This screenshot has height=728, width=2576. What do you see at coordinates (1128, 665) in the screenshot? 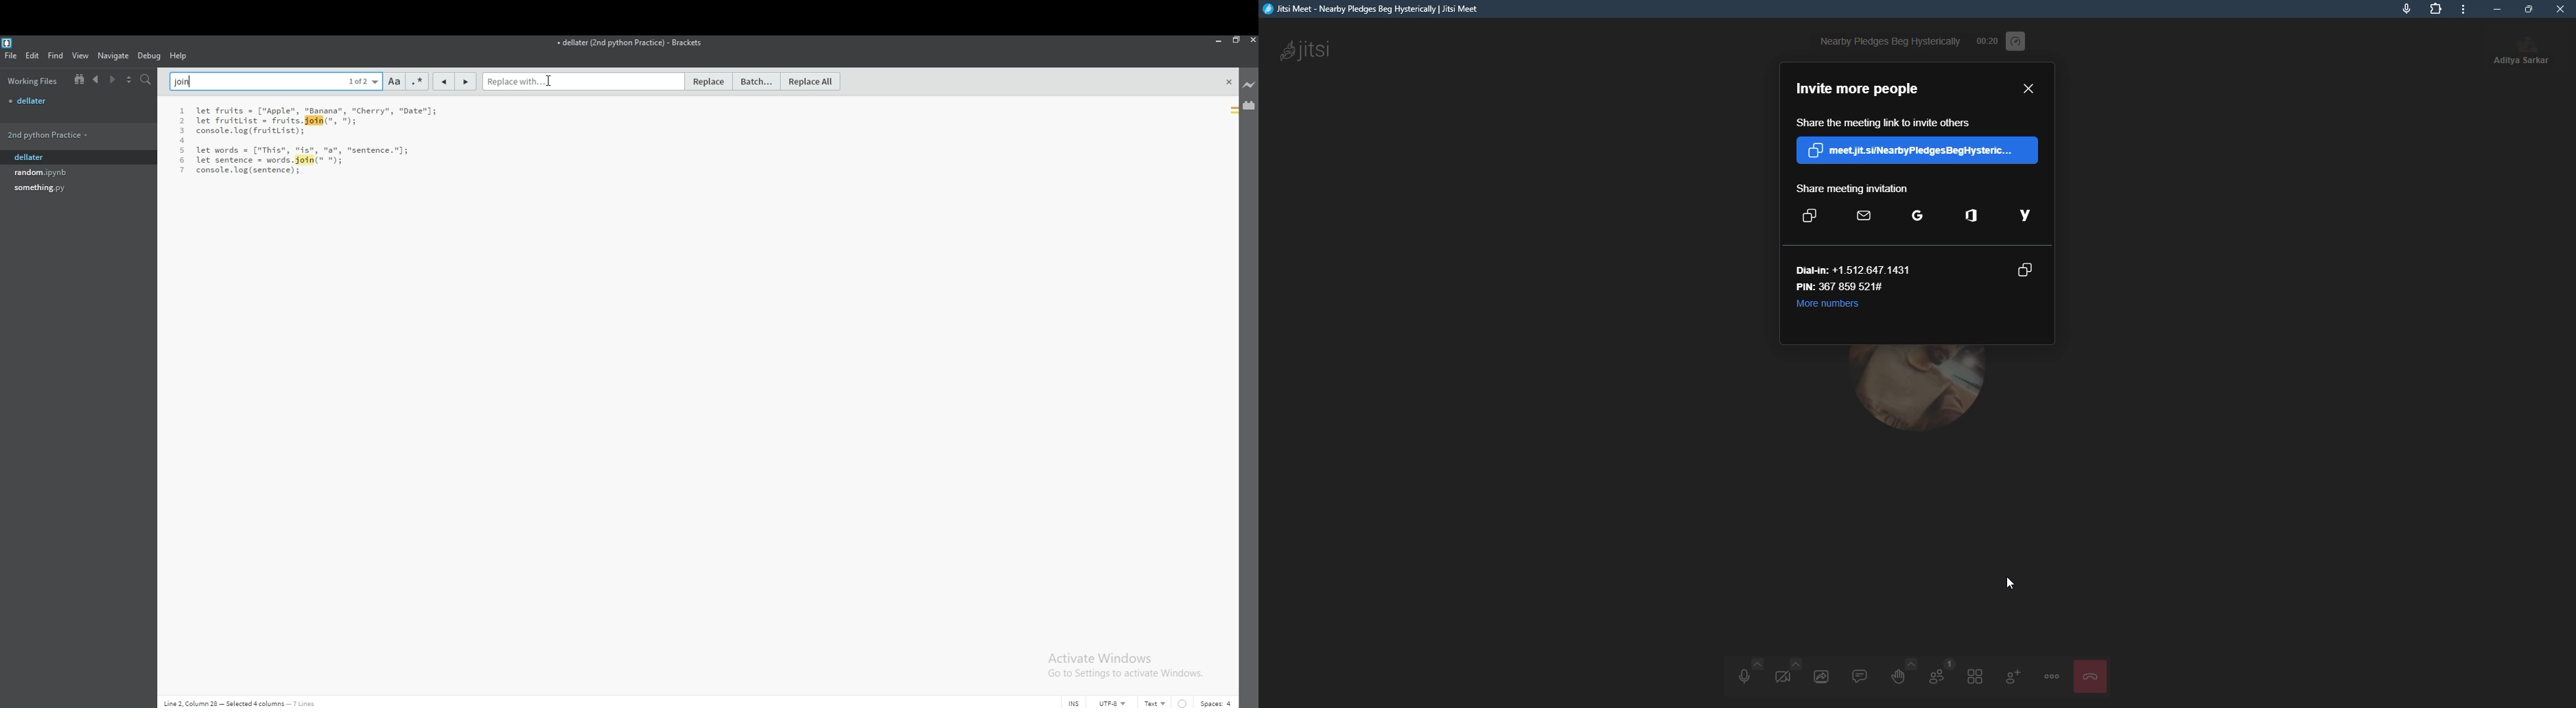
I see `Activate Windows
Go to Settings to activate Windows.` at bounding box center [1128, 665].